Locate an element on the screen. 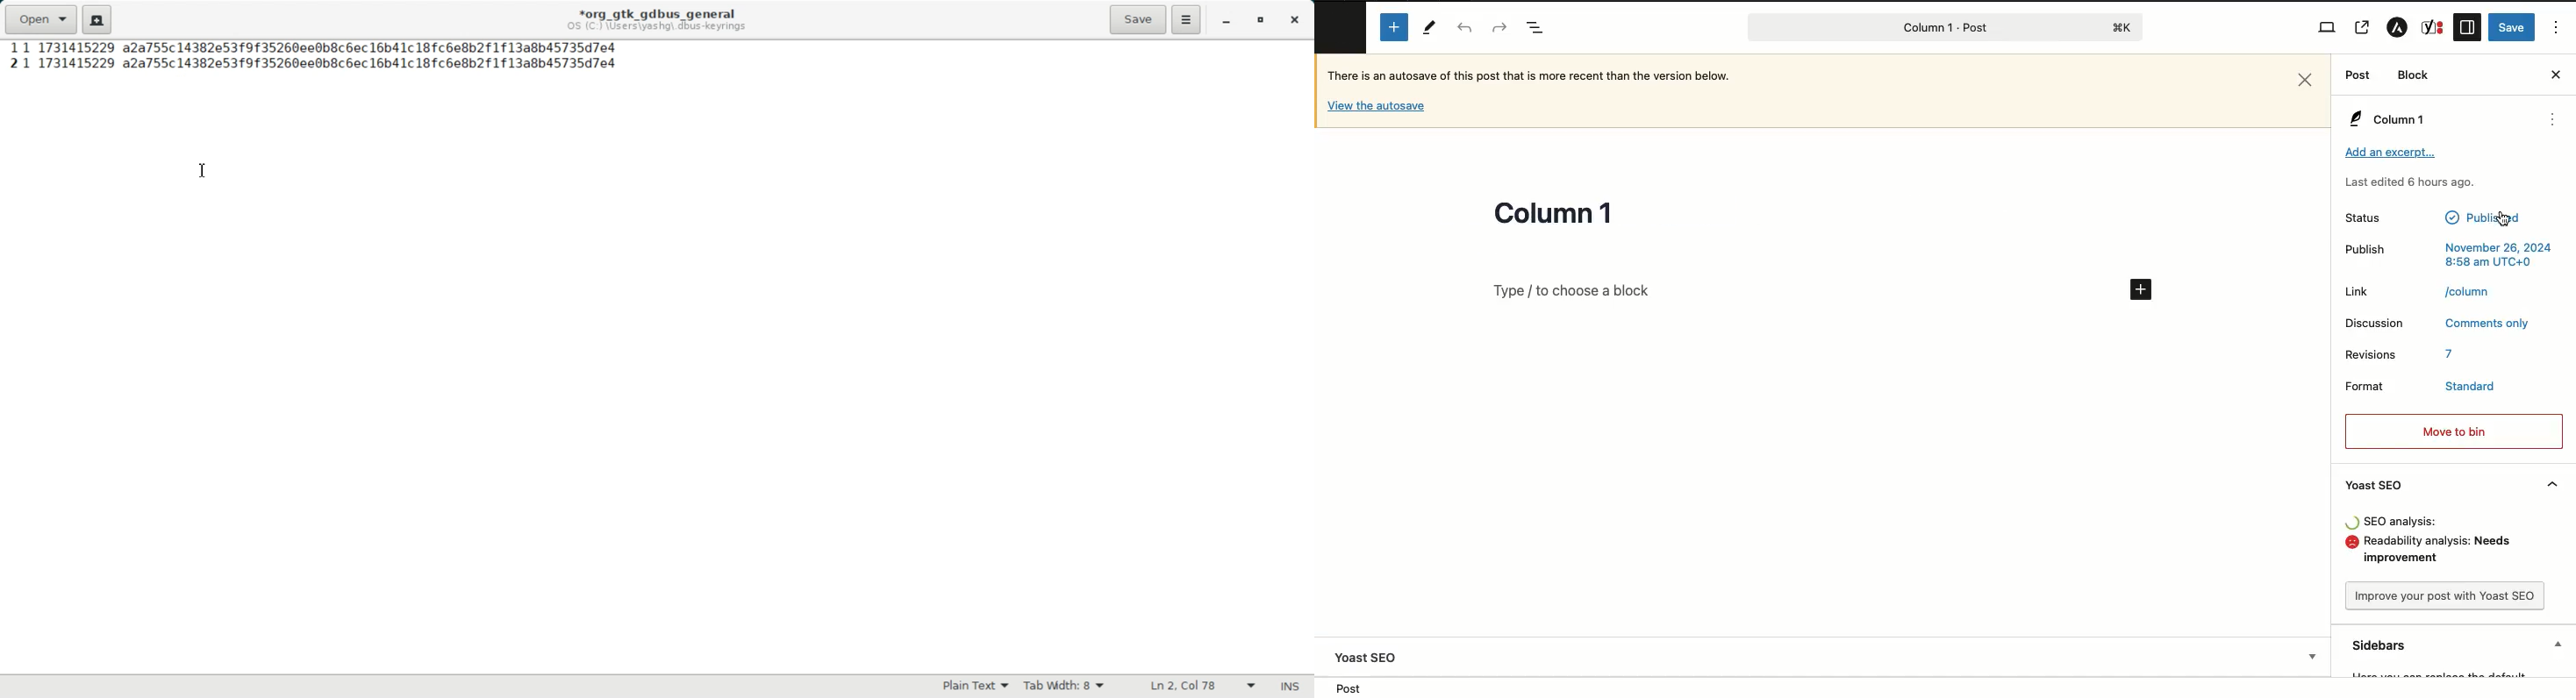 The width and height of the screenshot is (2576, 700). Publish is located at coordinates (2364, 250).